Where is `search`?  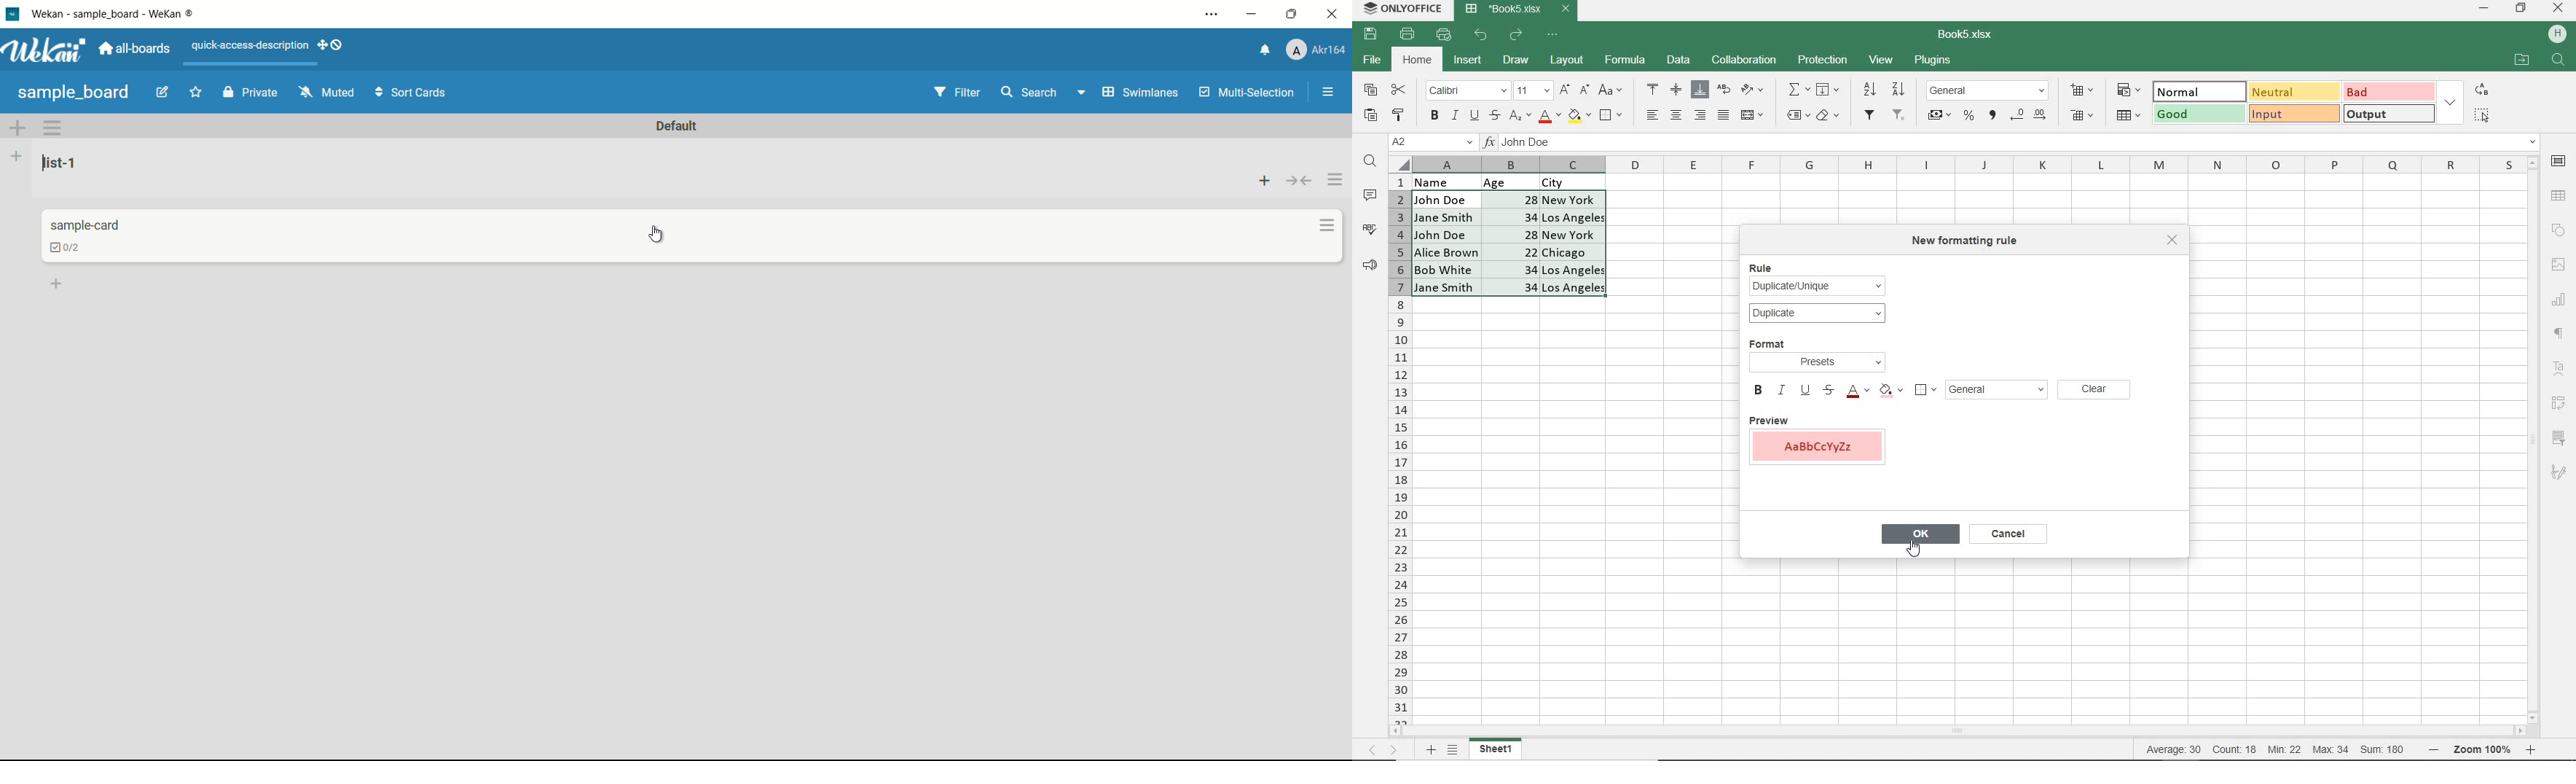 search is located at coordinates (1030, 92).